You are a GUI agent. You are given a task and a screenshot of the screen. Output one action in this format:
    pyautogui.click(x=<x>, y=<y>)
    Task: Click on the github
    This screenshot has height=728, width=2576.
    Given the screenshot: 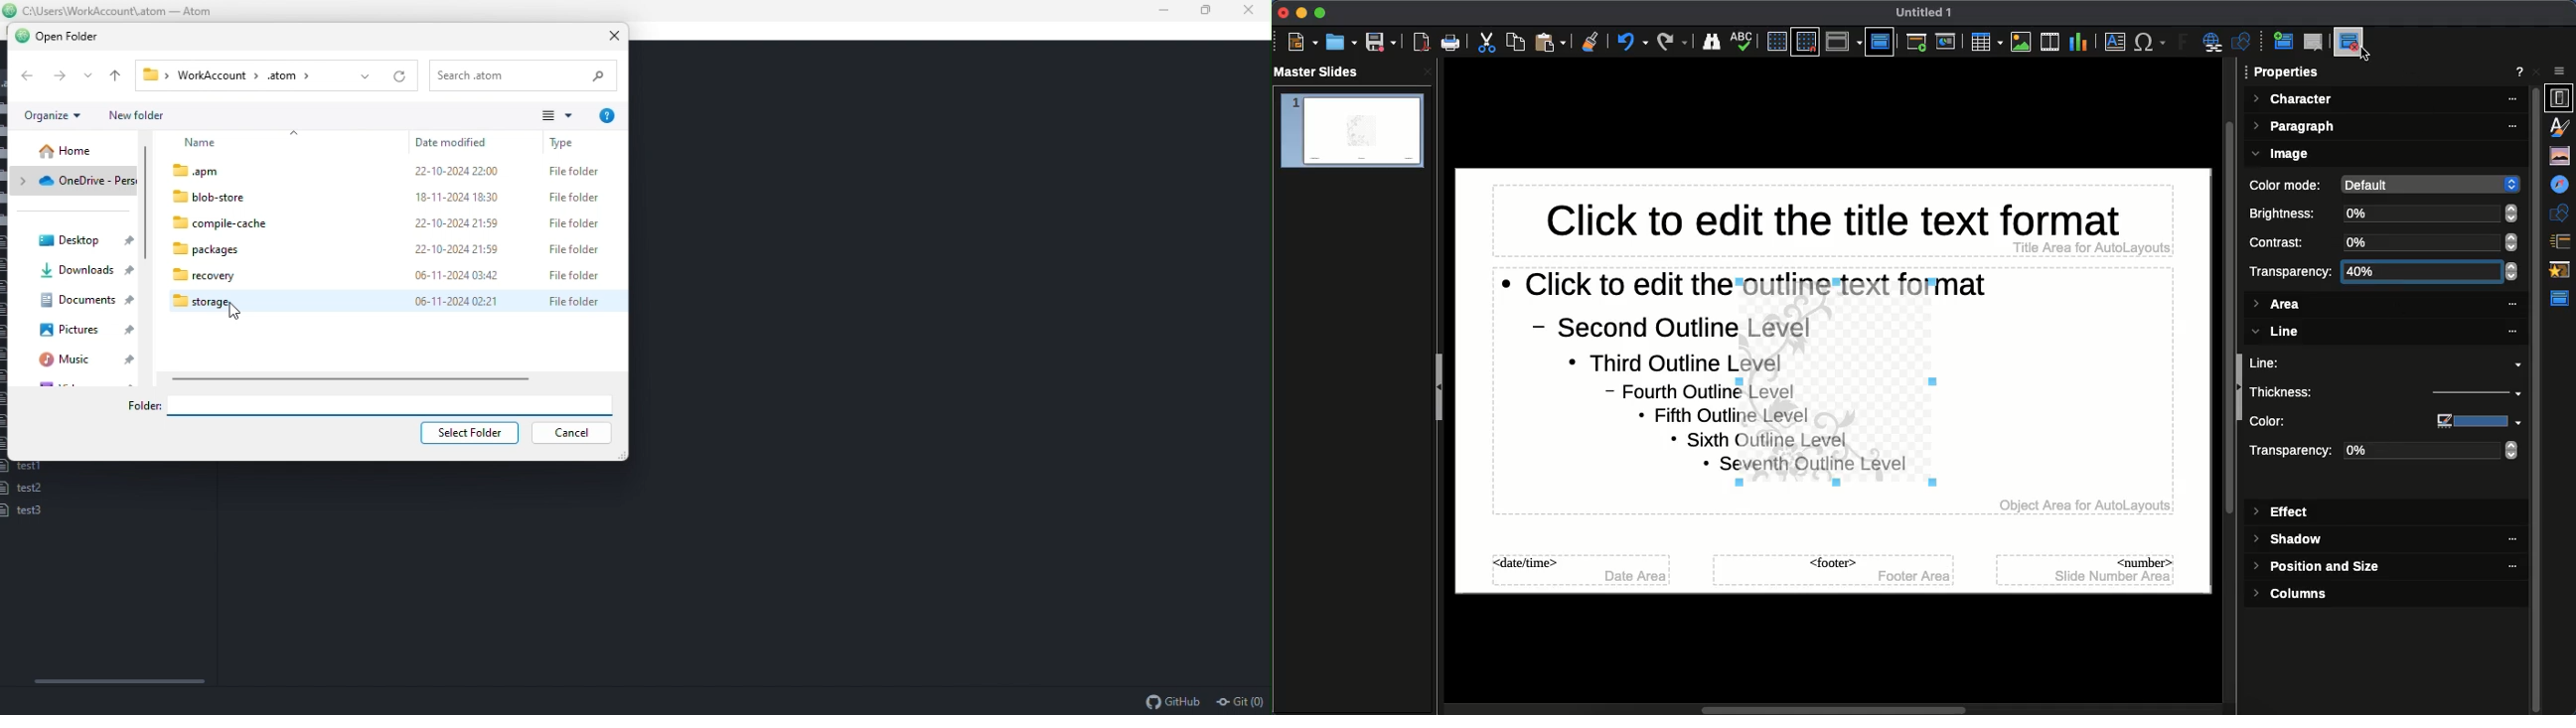 What is the action you would take?
    pyautogui.click(x=1172, y=701)
    